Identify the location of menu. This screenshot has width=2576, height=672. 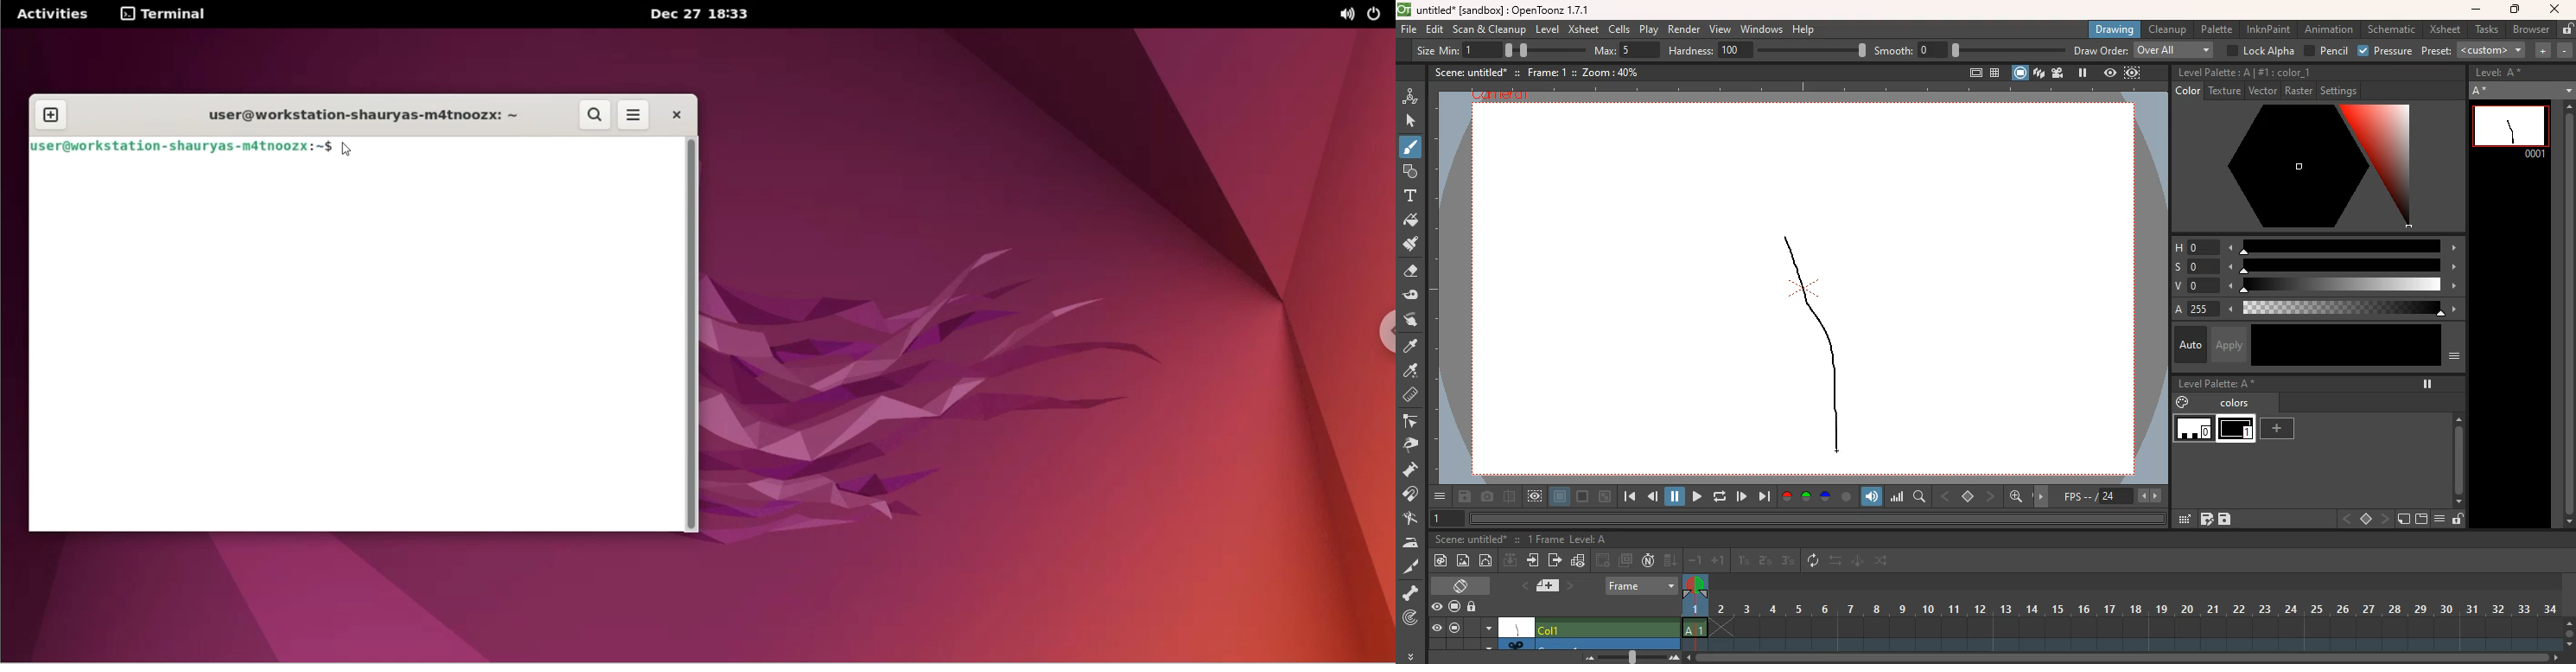
(1488, 627).